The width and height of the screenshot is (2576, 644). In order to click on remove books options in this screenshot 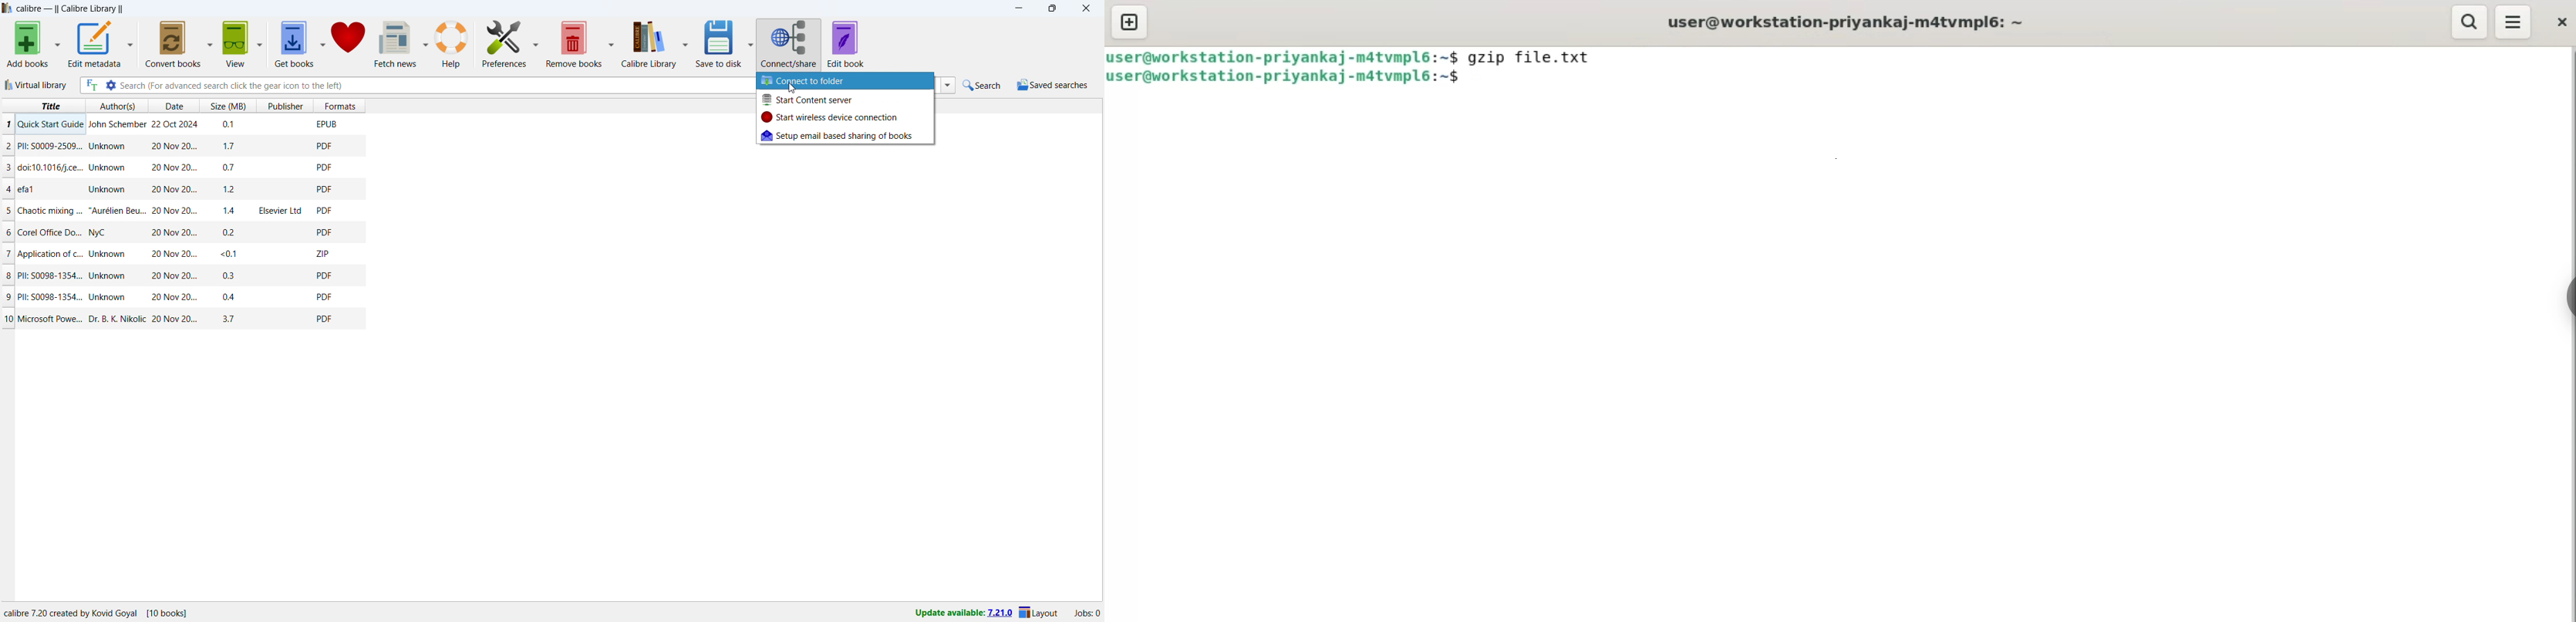, I will do `click(612, 44)`.